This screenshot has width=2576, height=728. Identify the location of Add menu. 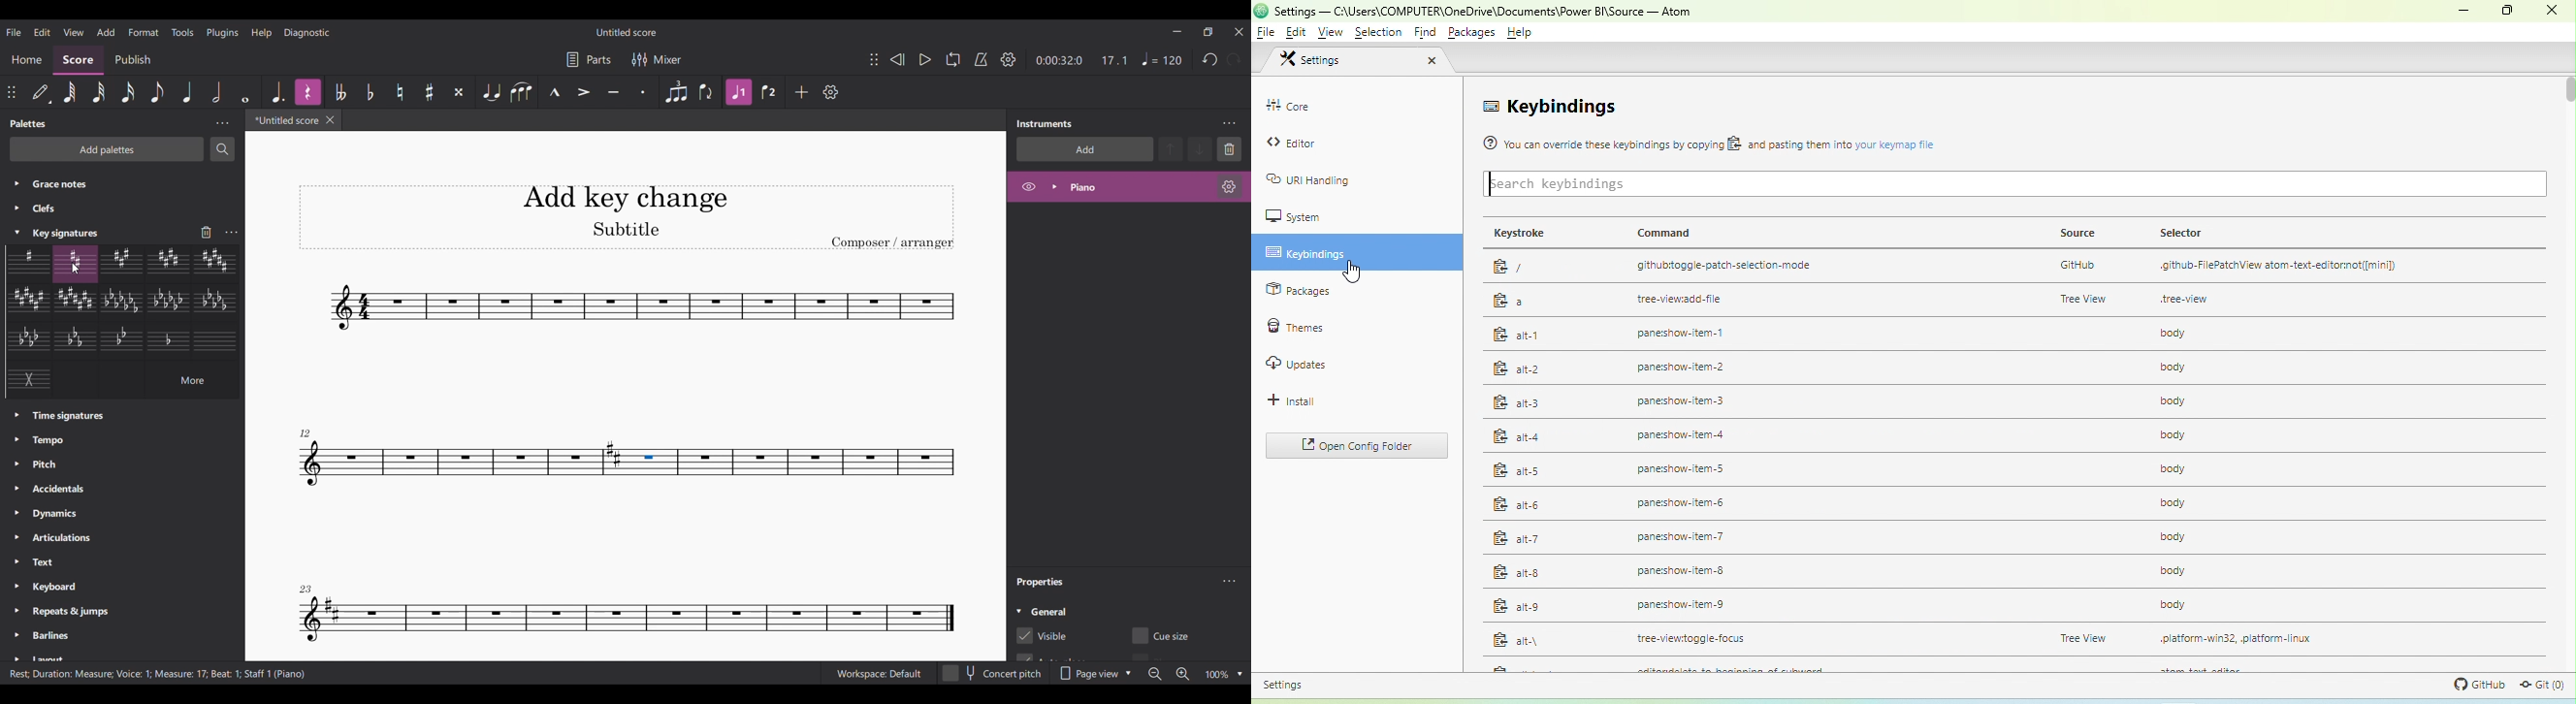
(106, 32).